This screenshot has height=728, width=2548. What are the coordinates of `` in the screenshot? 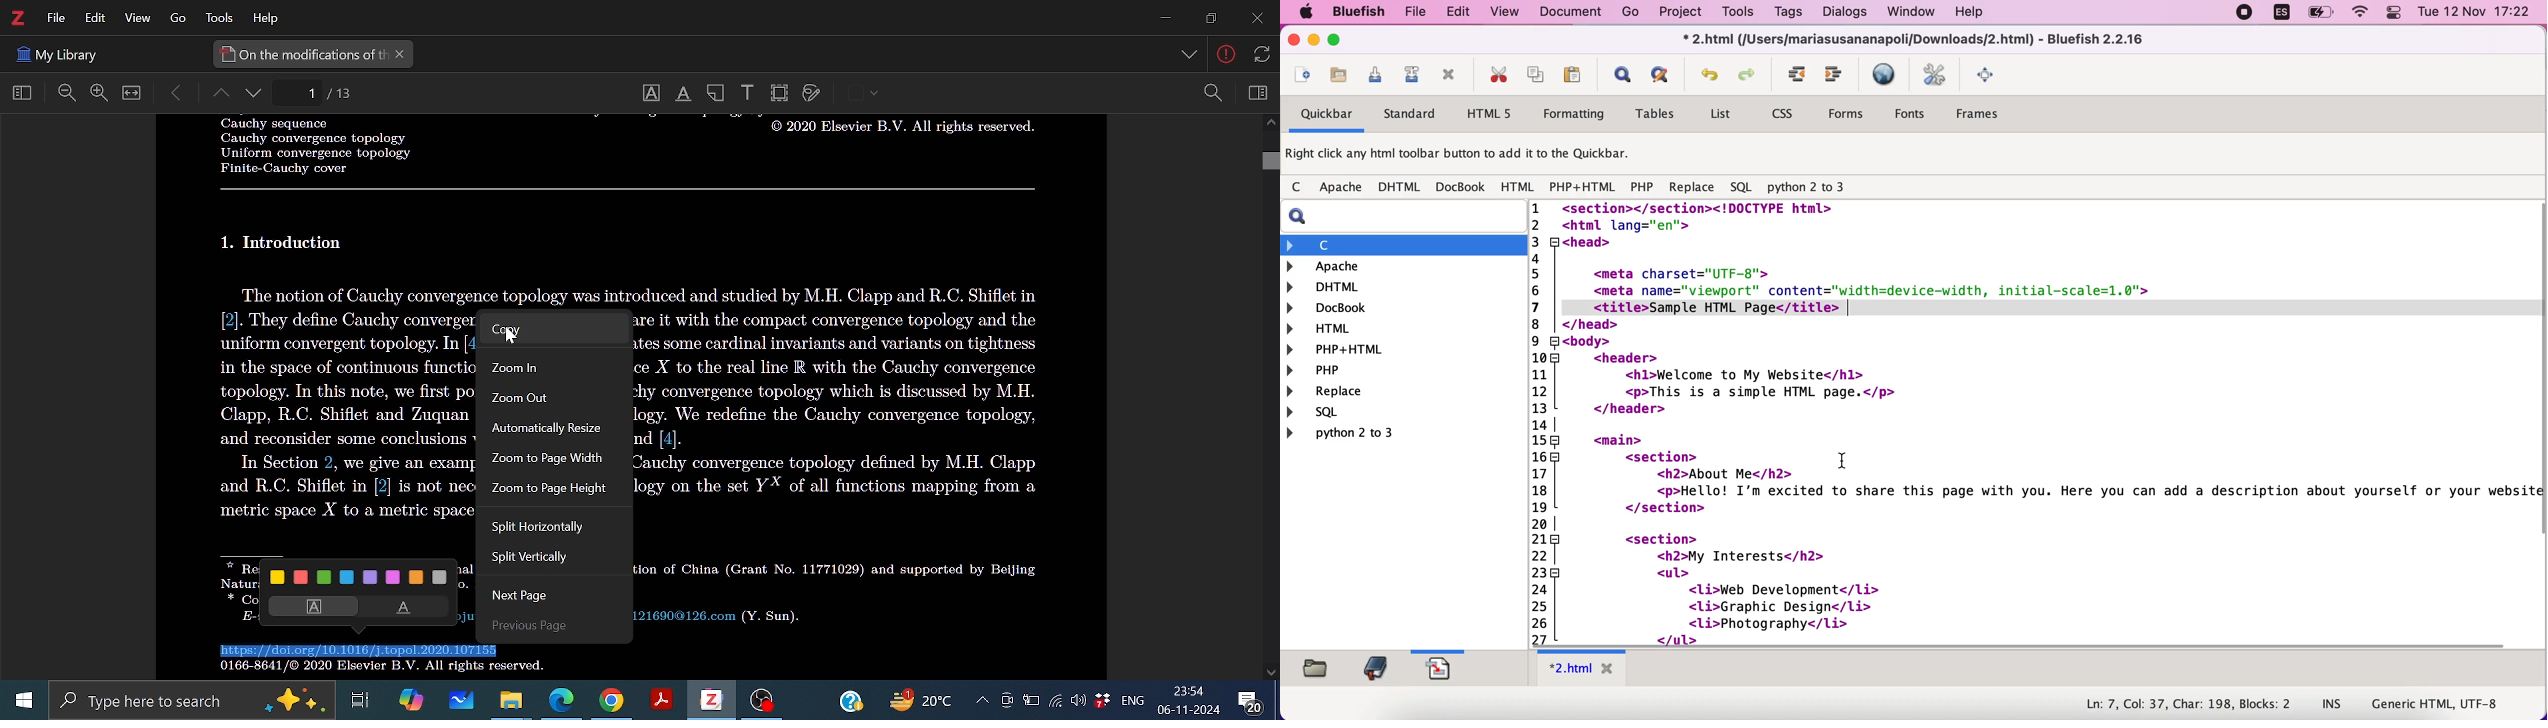 It's located at (638, 293).